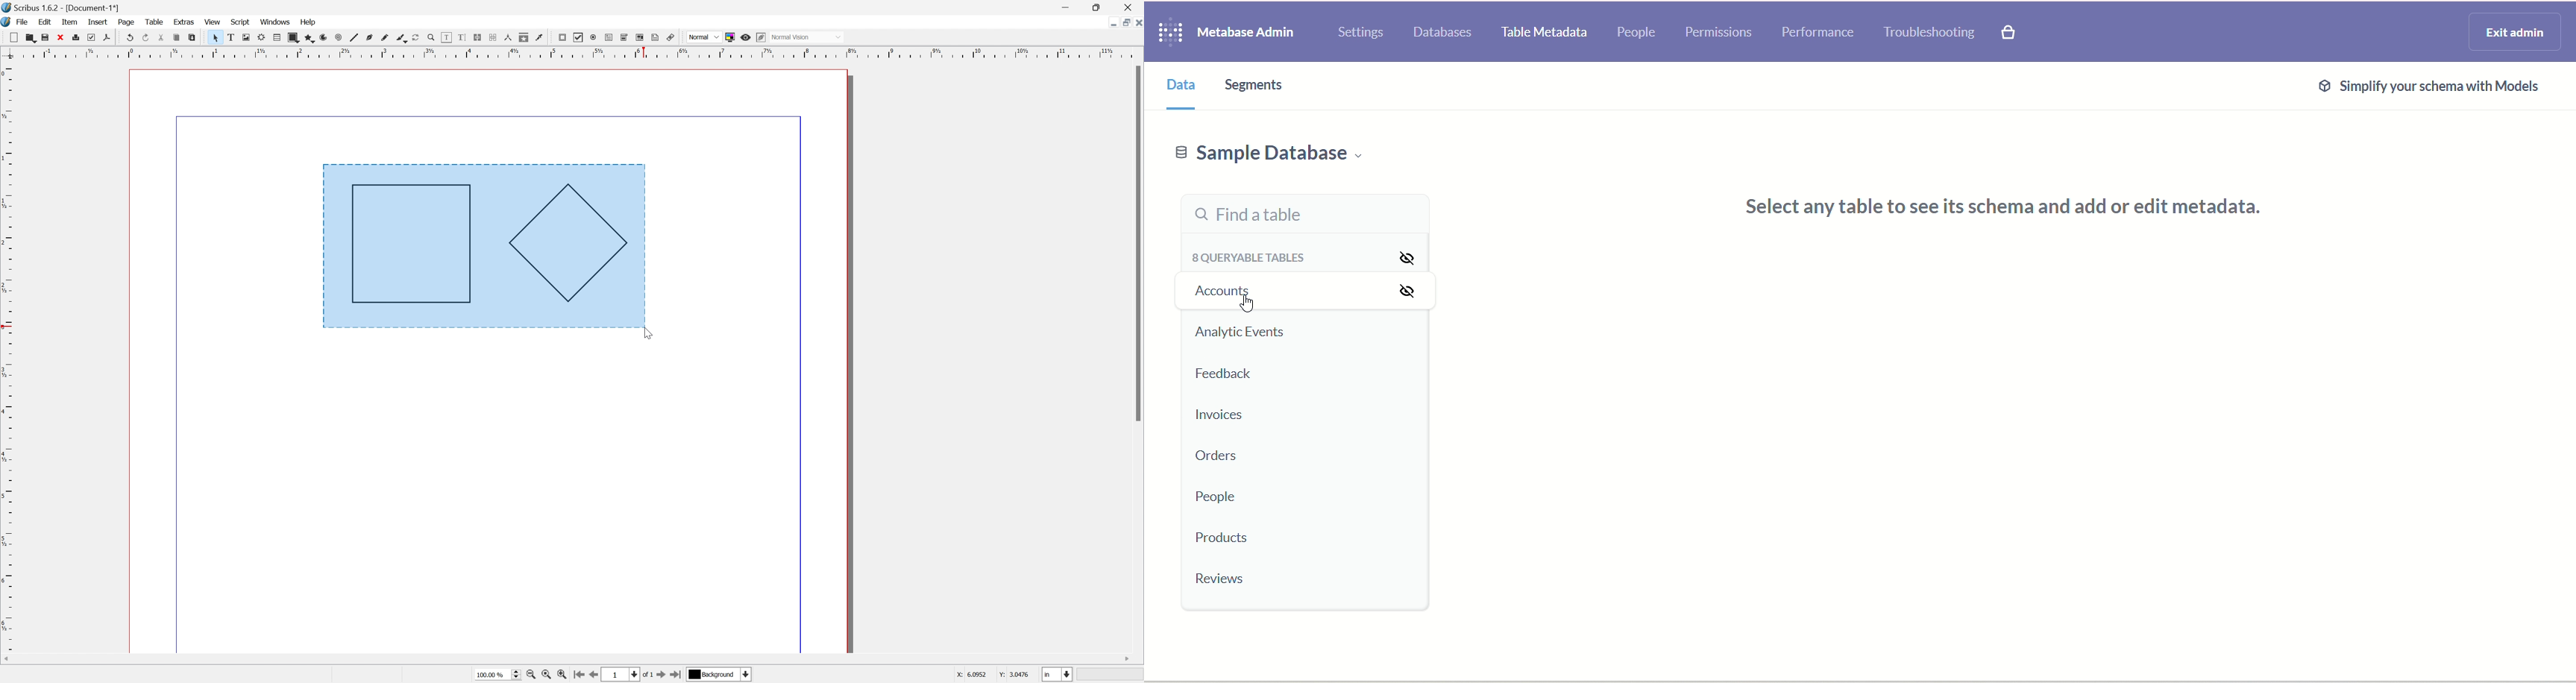  What do you see at coordinates (608, 36) in the screenshot?
I see `pdf text field` at bounding box center [608, 36].